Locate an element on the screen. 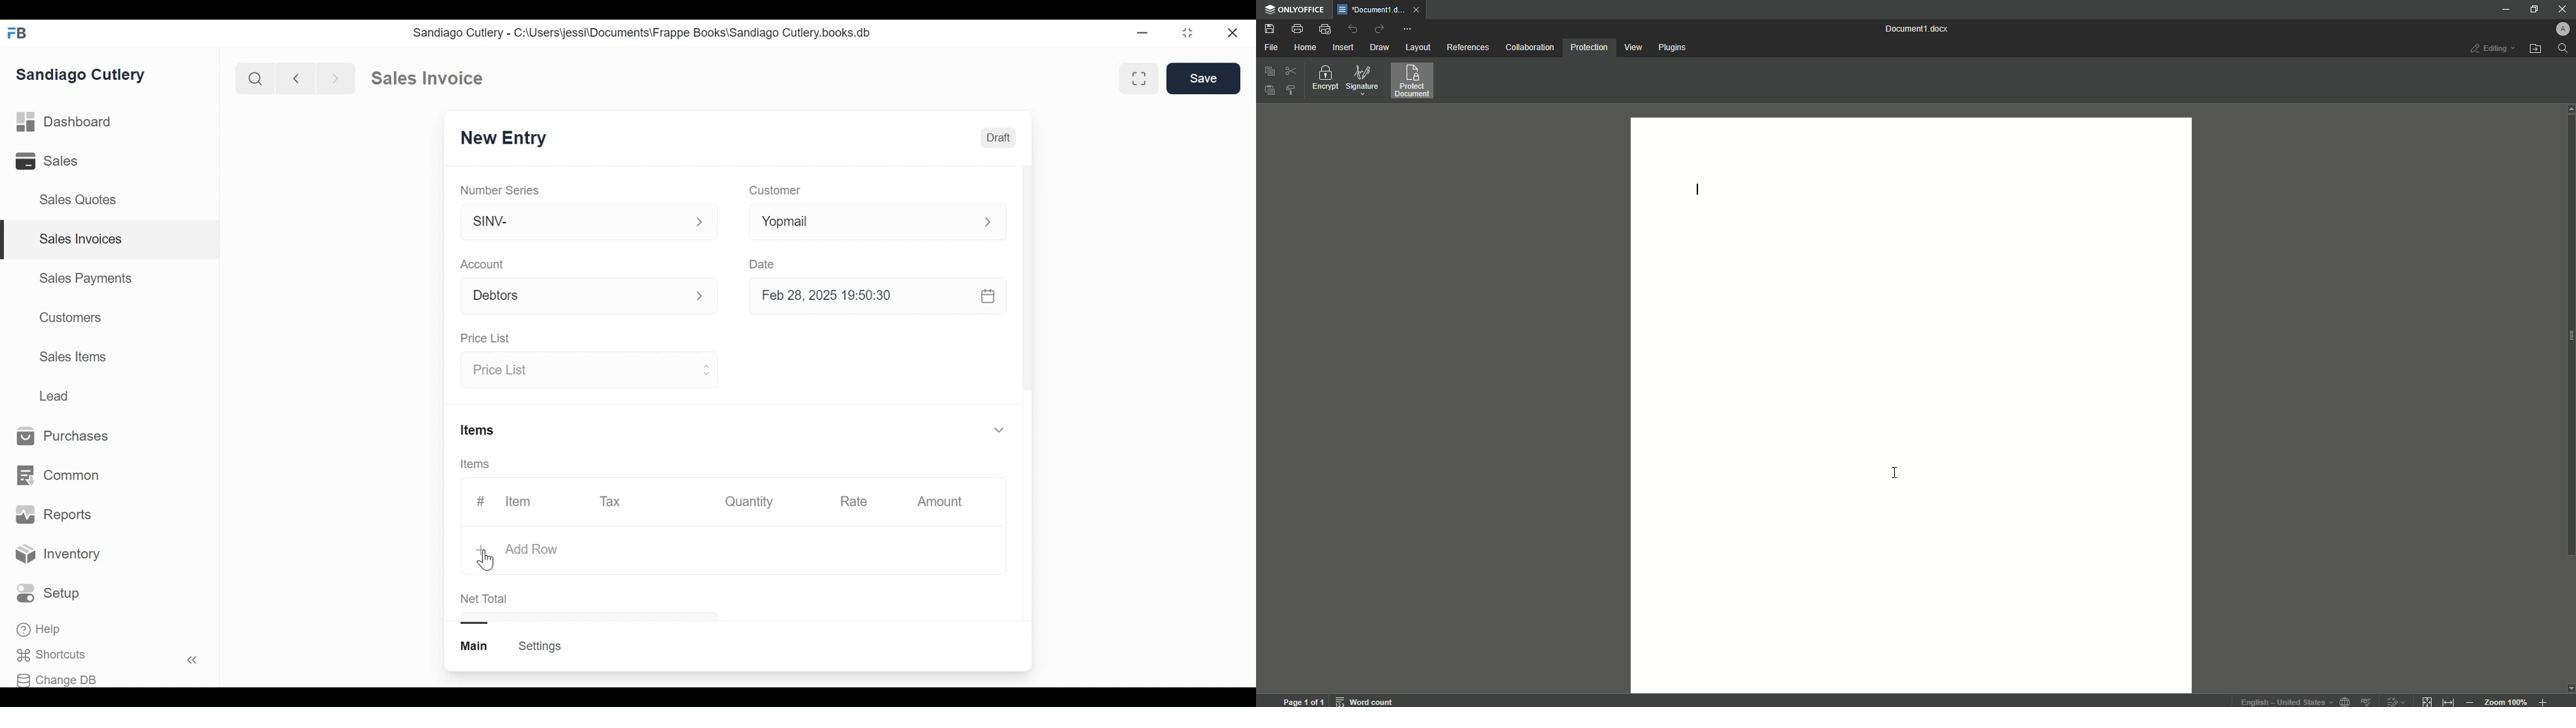  main is located at coordinates (476, 646).